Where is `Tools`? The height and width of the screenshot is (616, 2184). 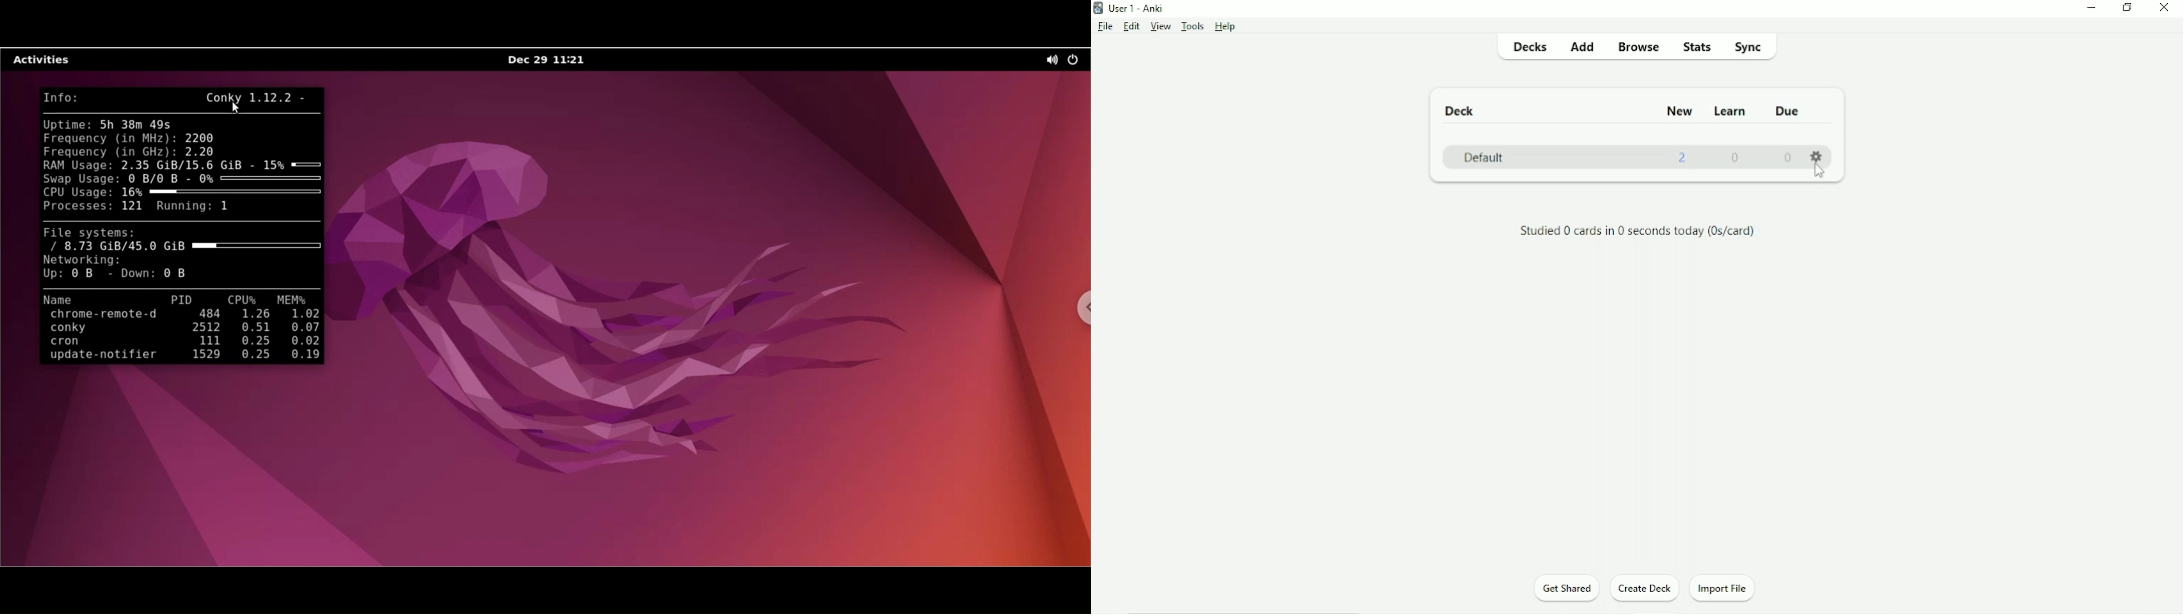
Tools is located at coordinates (1192, 27).